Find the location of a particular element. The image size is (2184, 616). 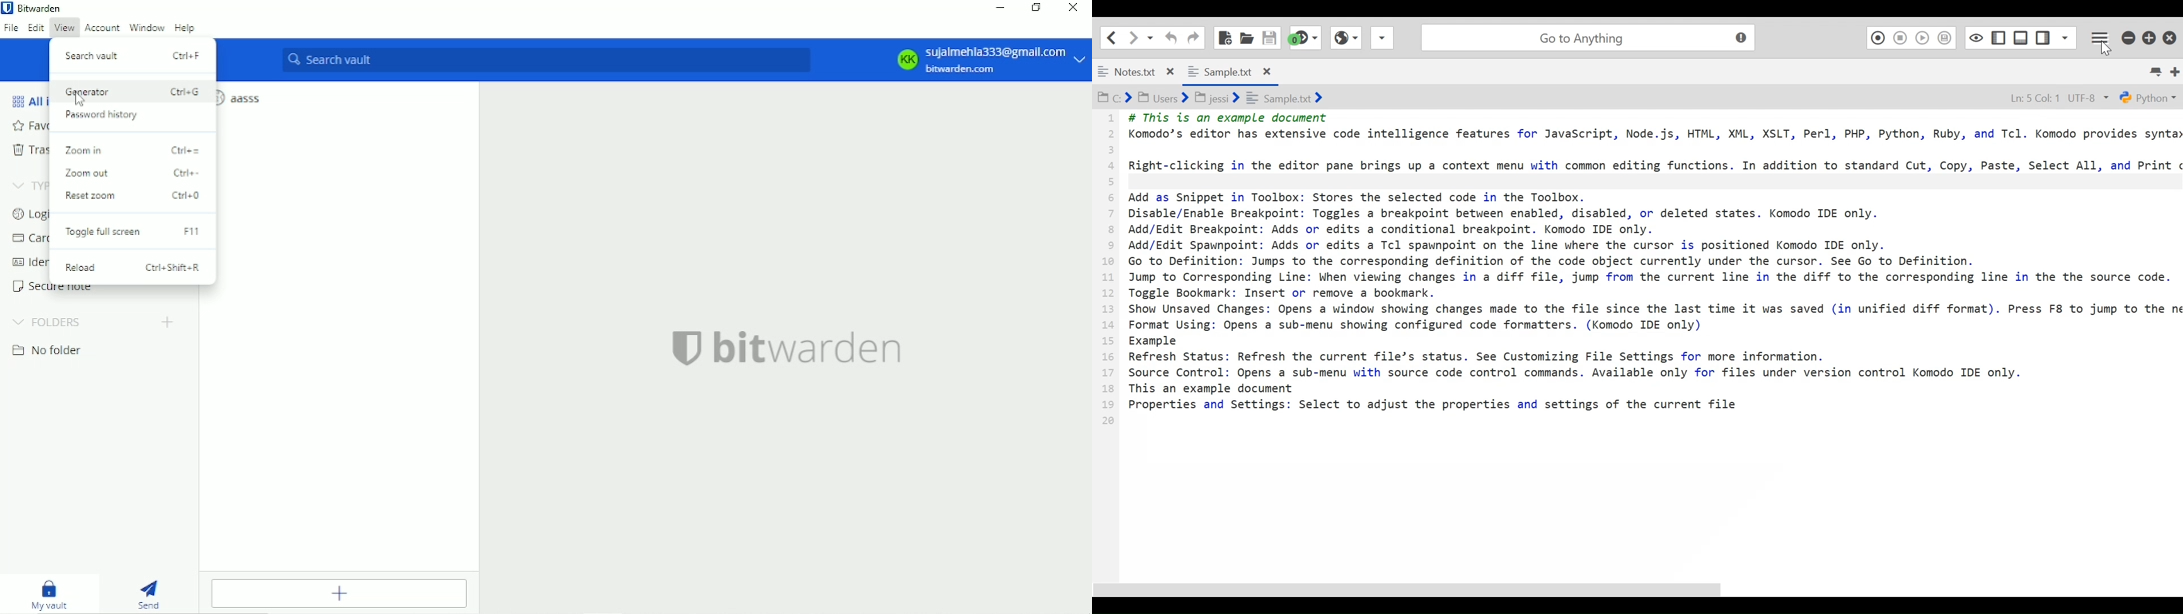

Show Specific Sidebar is located at coordinates (2066, 37).